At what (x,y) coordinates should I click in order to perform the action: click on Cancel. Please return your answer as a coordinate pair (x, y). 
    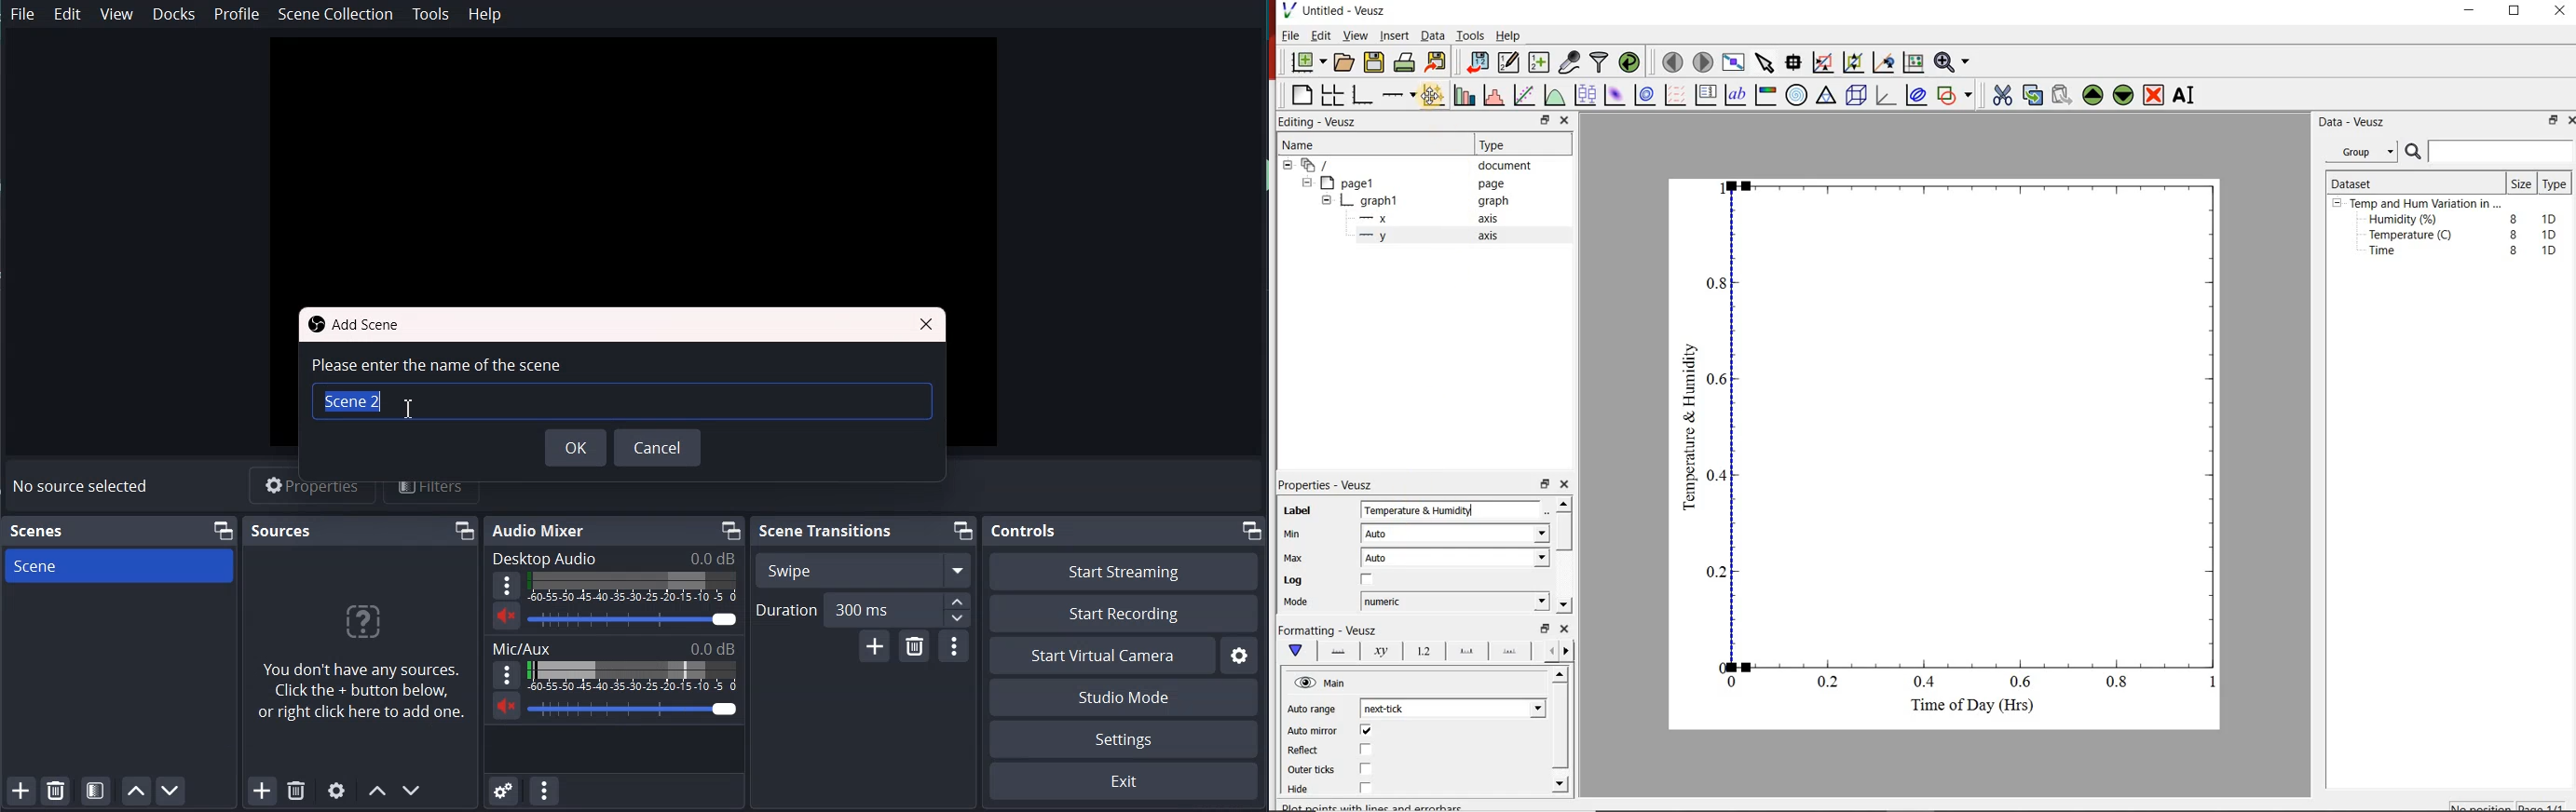
    Looking at the image, I should click on (658, 449).